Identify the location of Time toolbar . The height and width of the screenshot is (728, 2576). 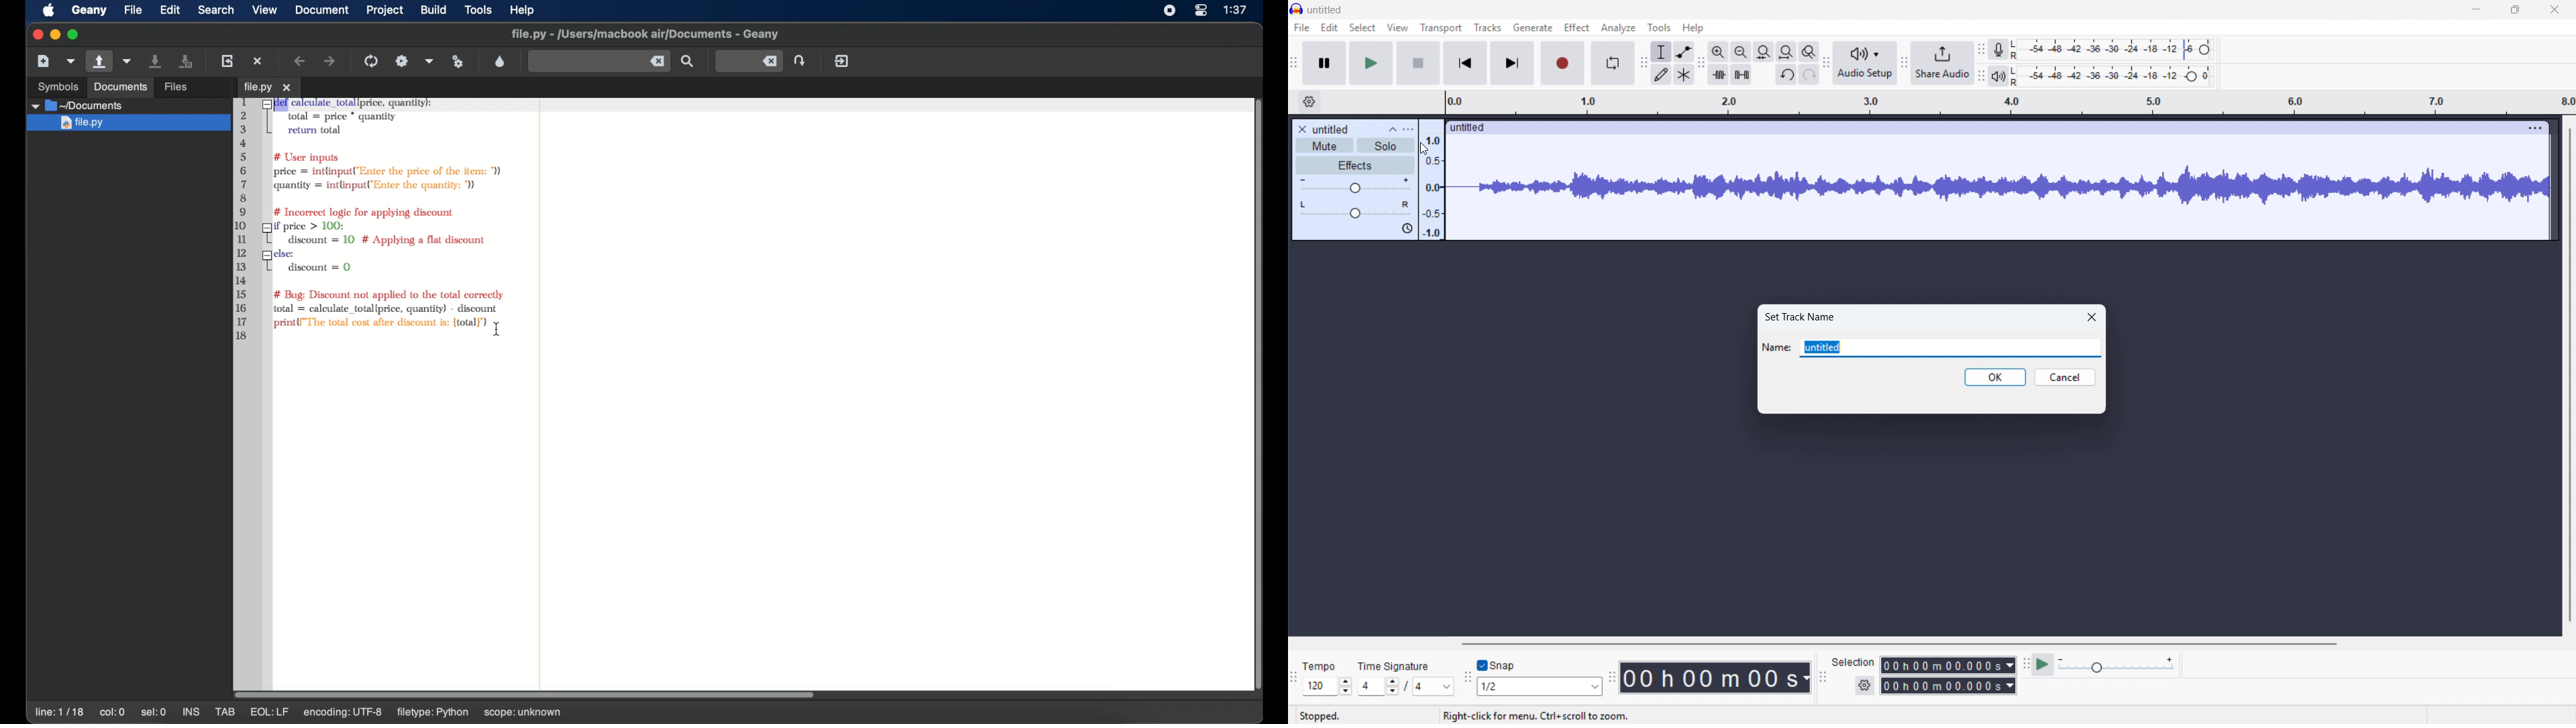
(1611, 679).